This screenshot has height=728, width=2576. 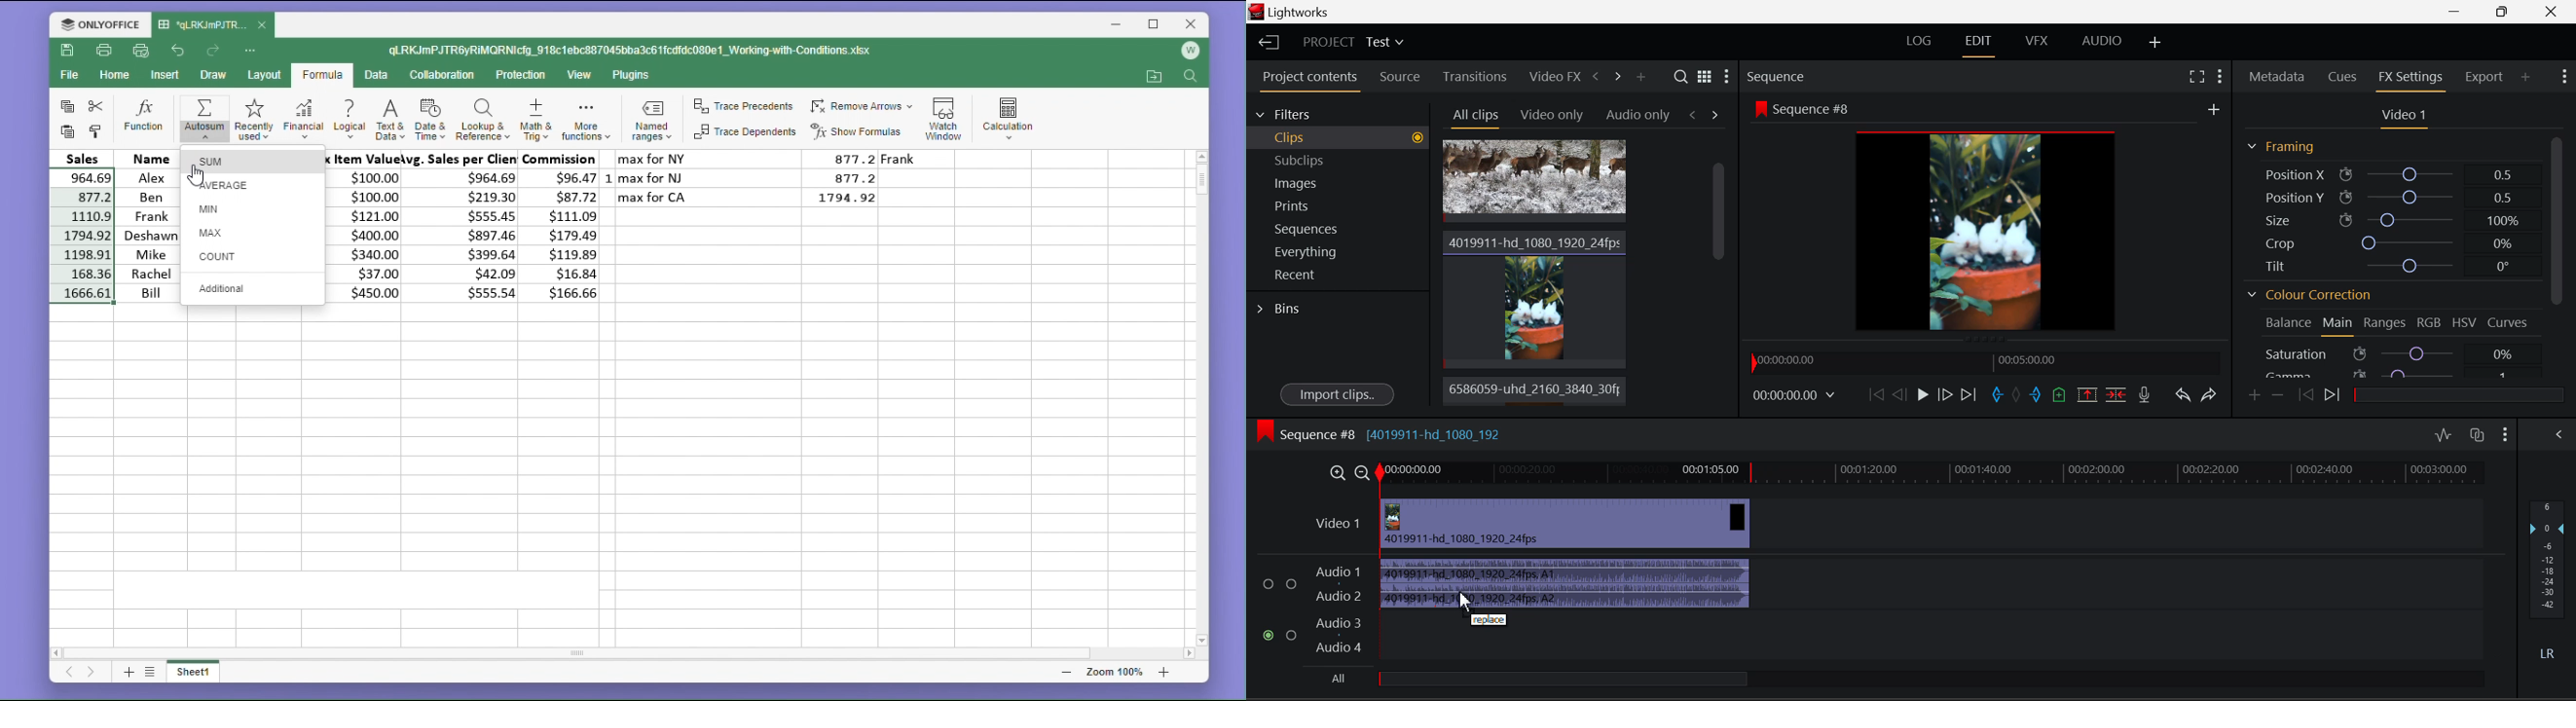 I want to click on onlyoffice, so click(x=95, y=23).